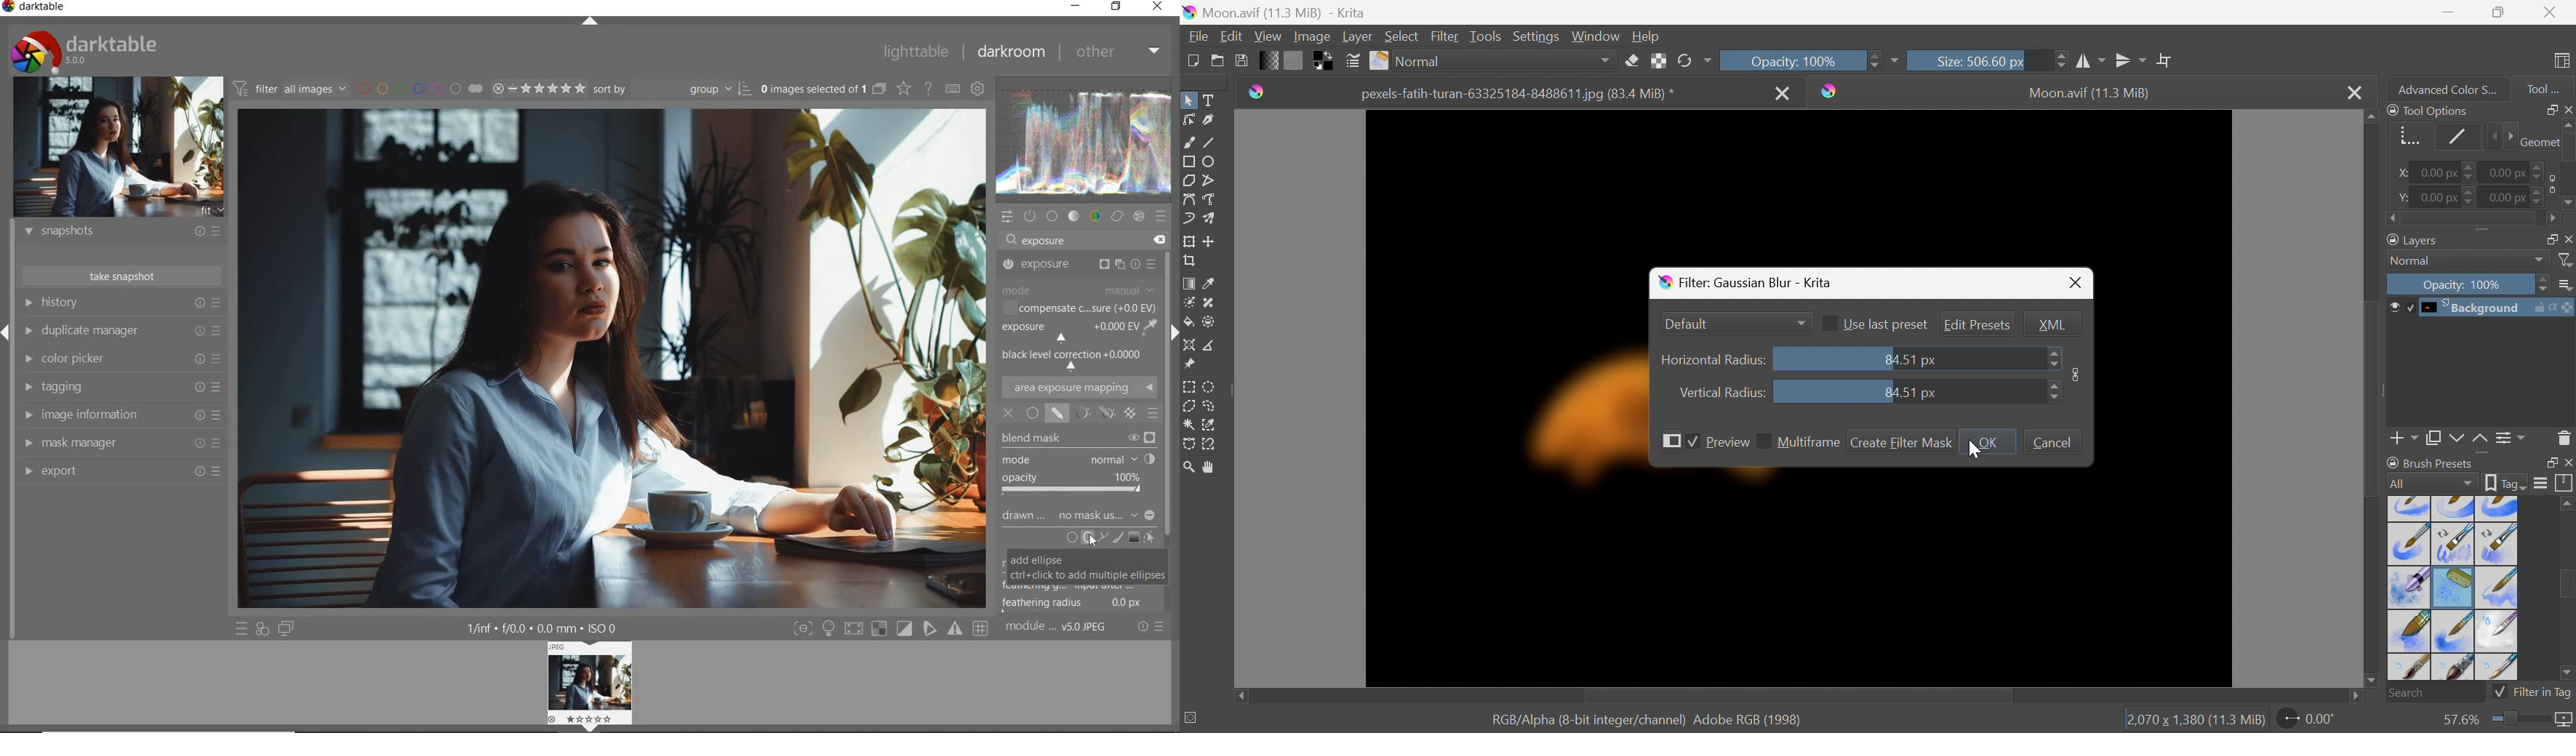 Image resolution: width=2576 pixels, height=756 pixels. What do you see at coordinates (824, 91) in the screenshot?
I see `expand grouped images` at bounding box center [824, 91].